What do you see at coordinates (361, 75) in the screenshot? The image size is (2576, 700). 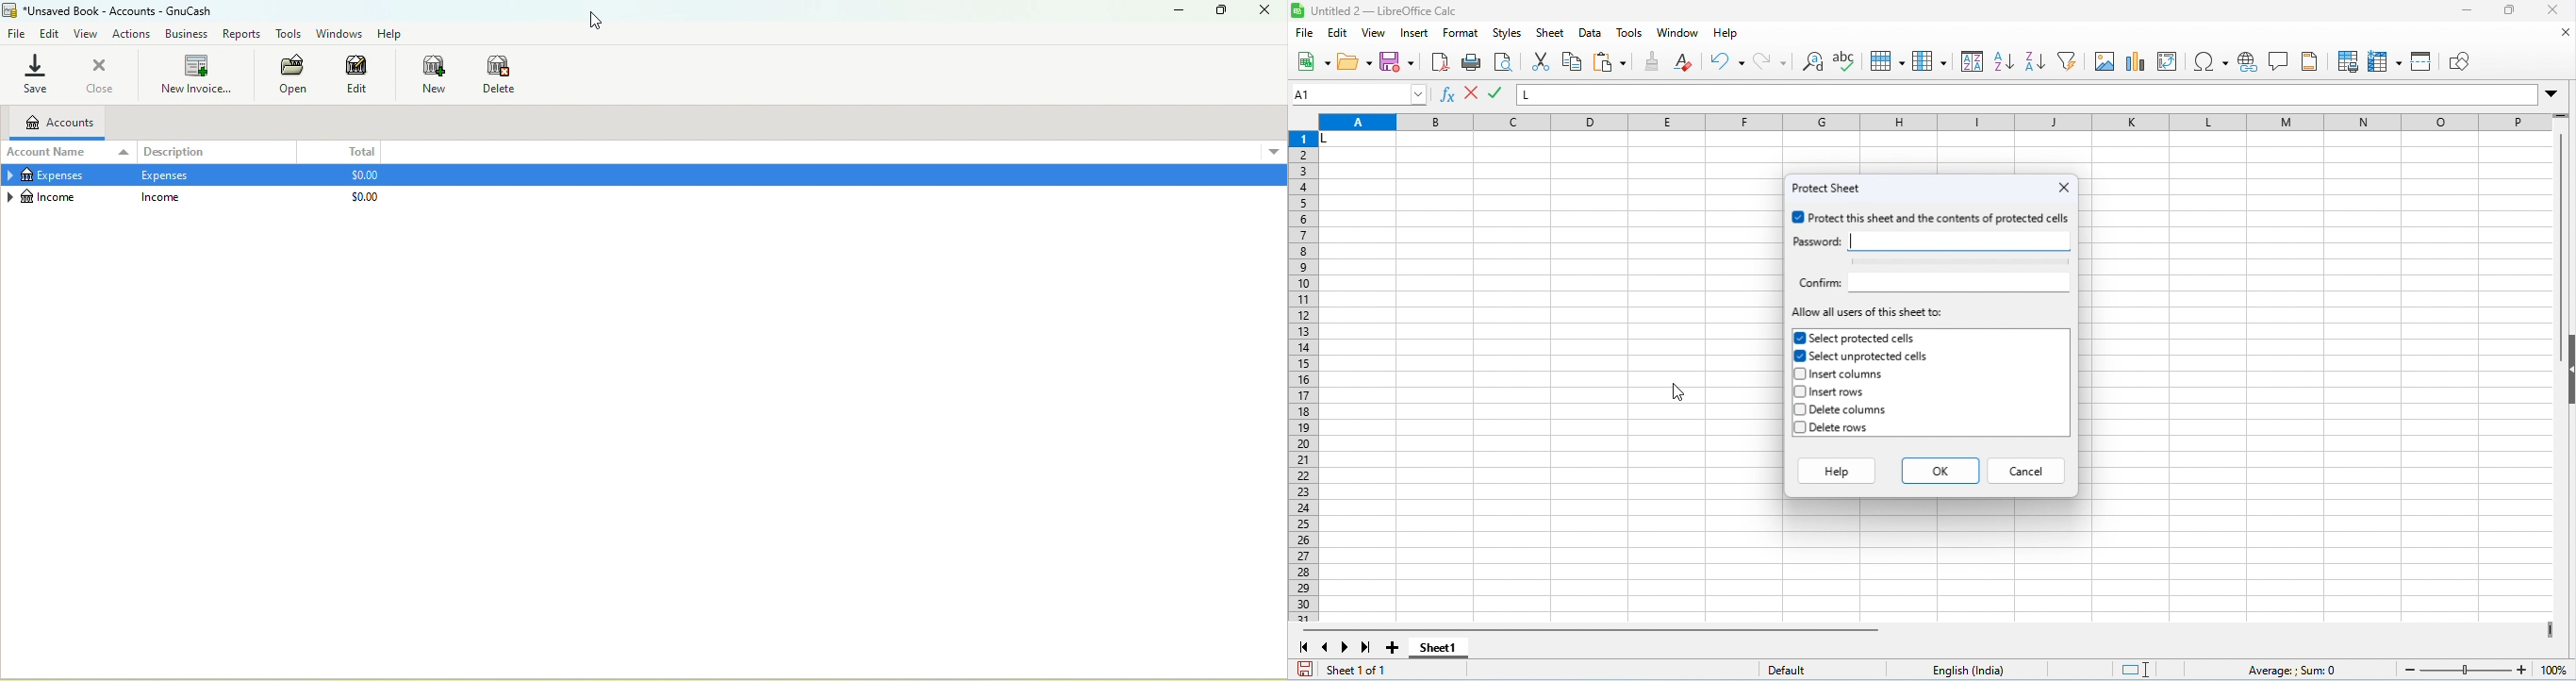 I see `Edit` at bounding box center [361, 75].